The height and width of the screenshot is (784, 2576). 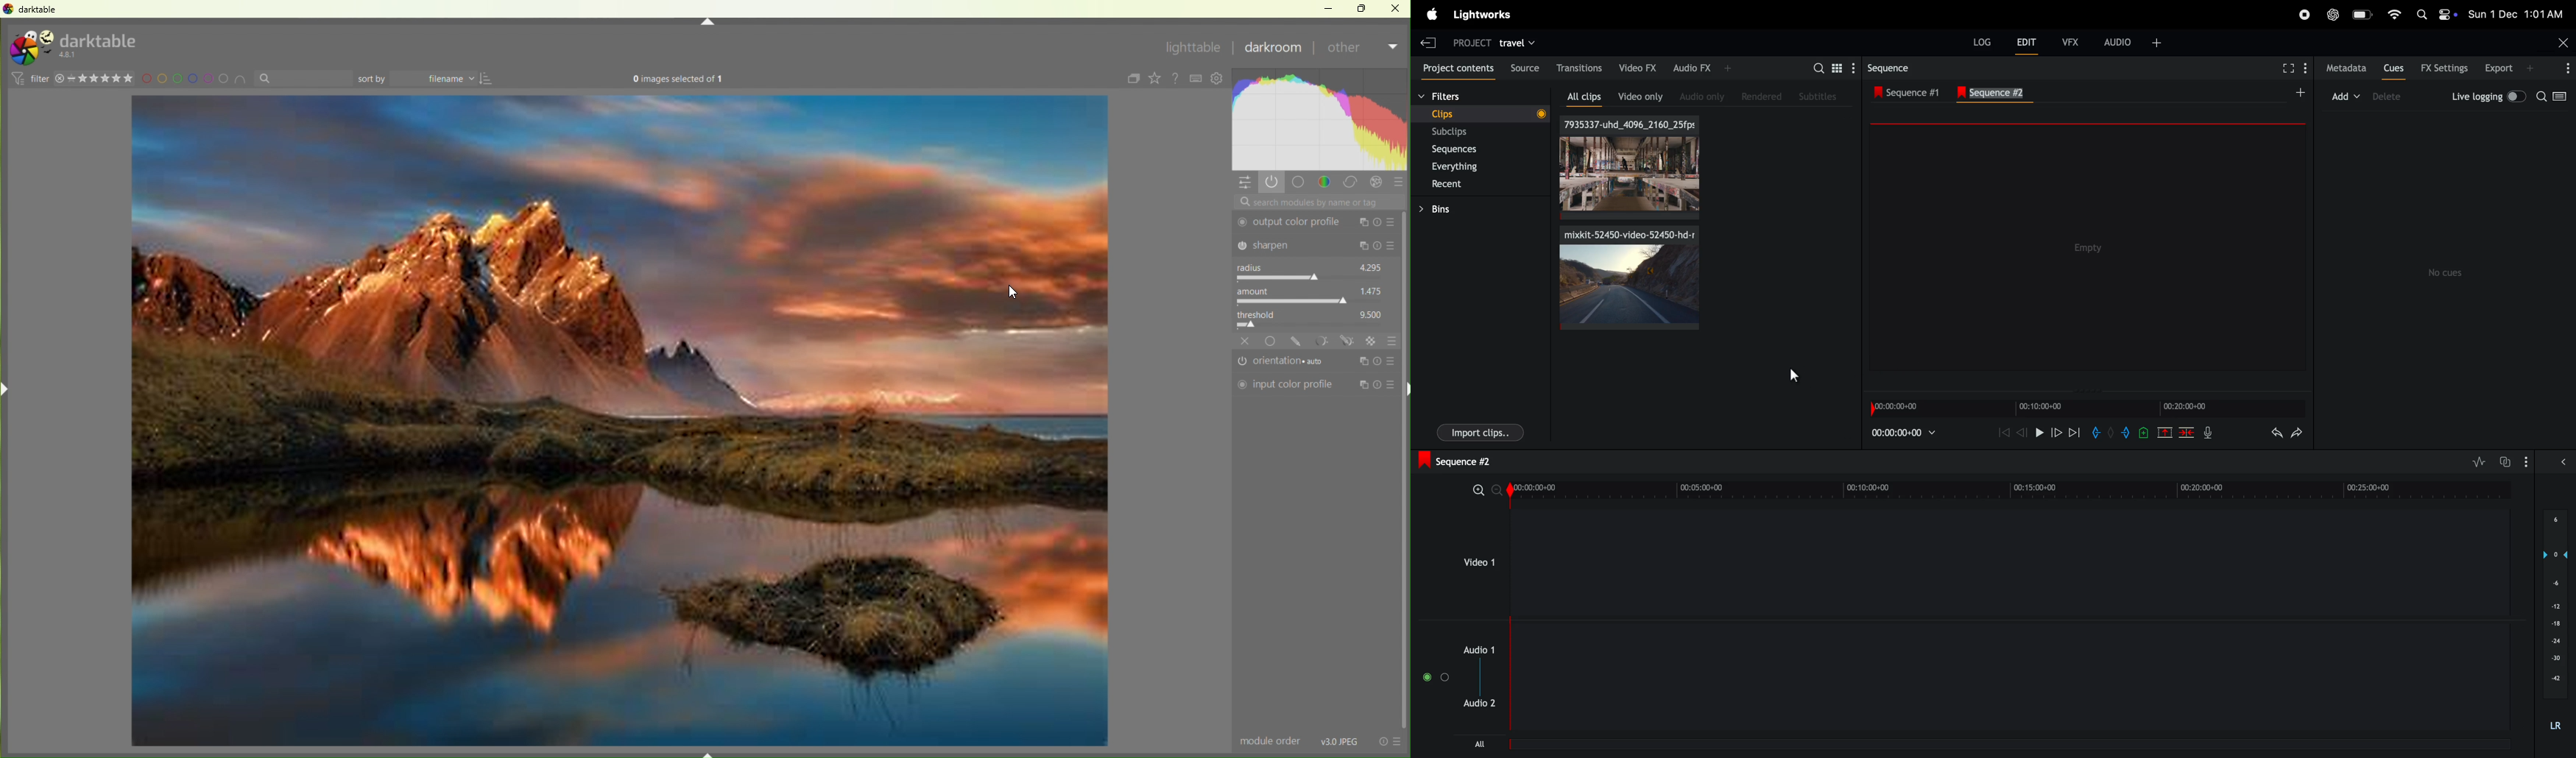 What do you see at coordinates (1390, 741) in the screenshot?
I see `actions` at bounding box center [1390, 741].